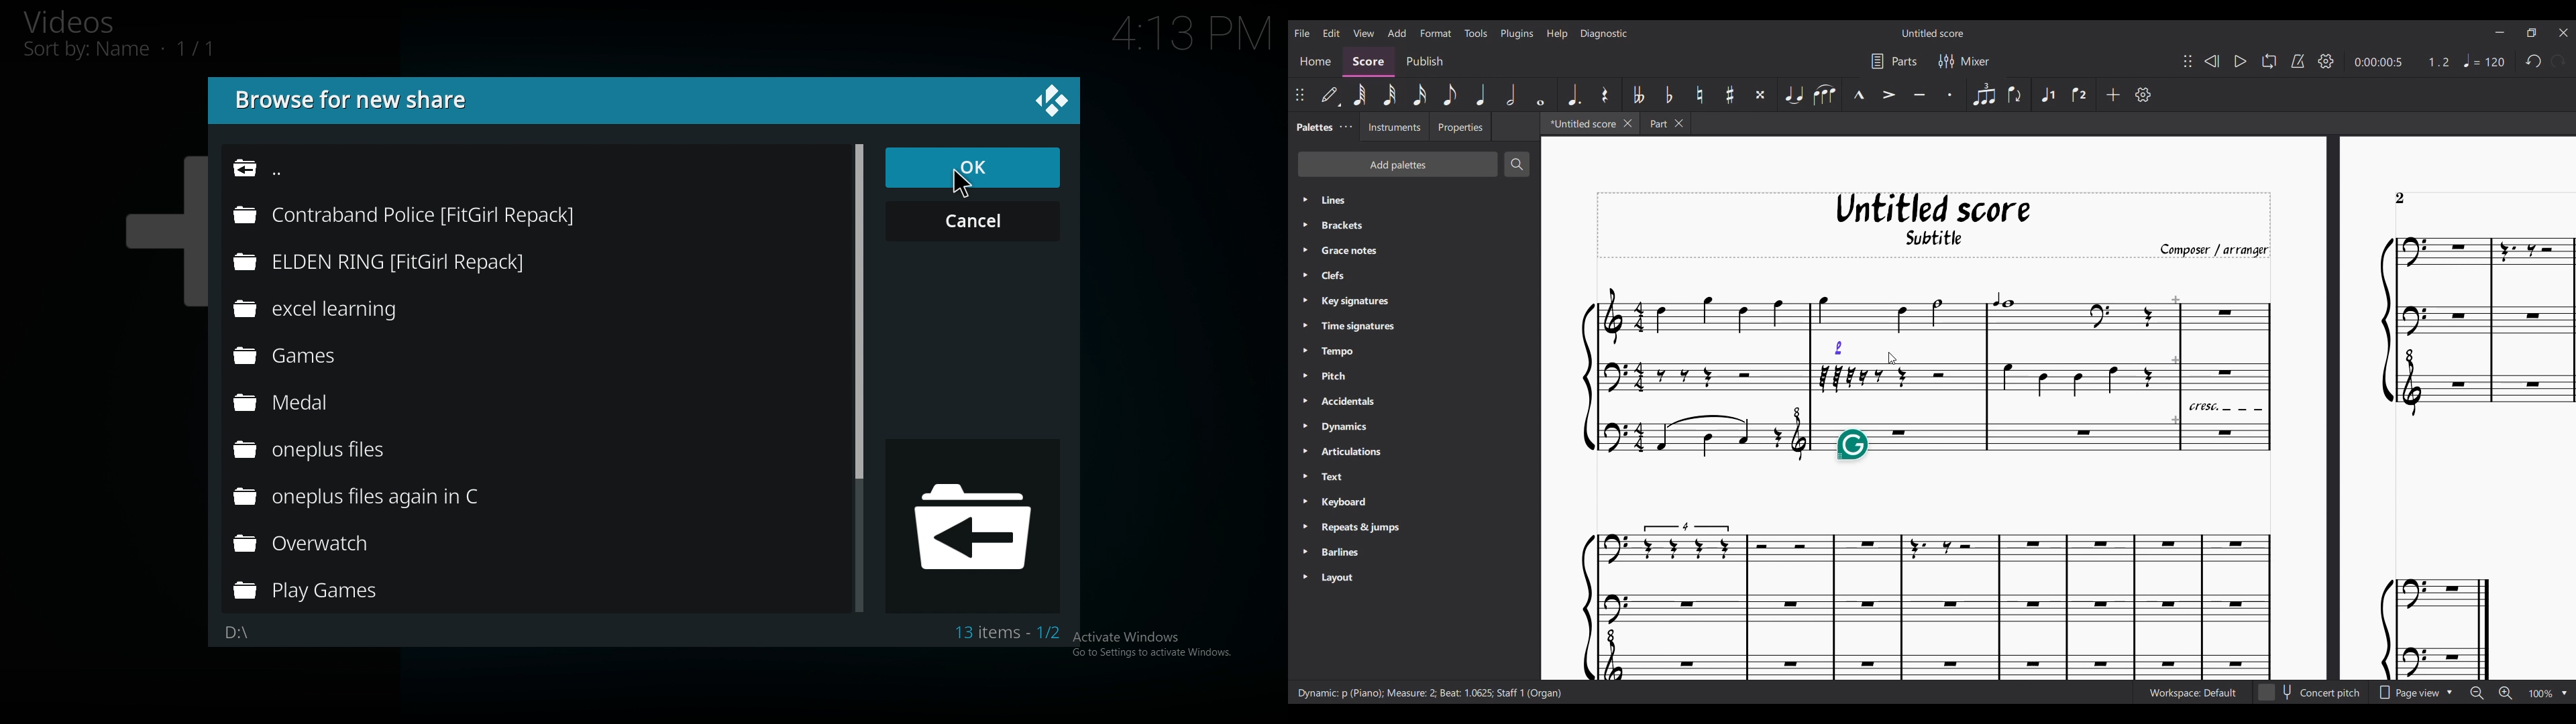  What do you see at coordinates (2500, 32) in the screenshot?
I see `Minimize ` at bounding box center [2500, 32].